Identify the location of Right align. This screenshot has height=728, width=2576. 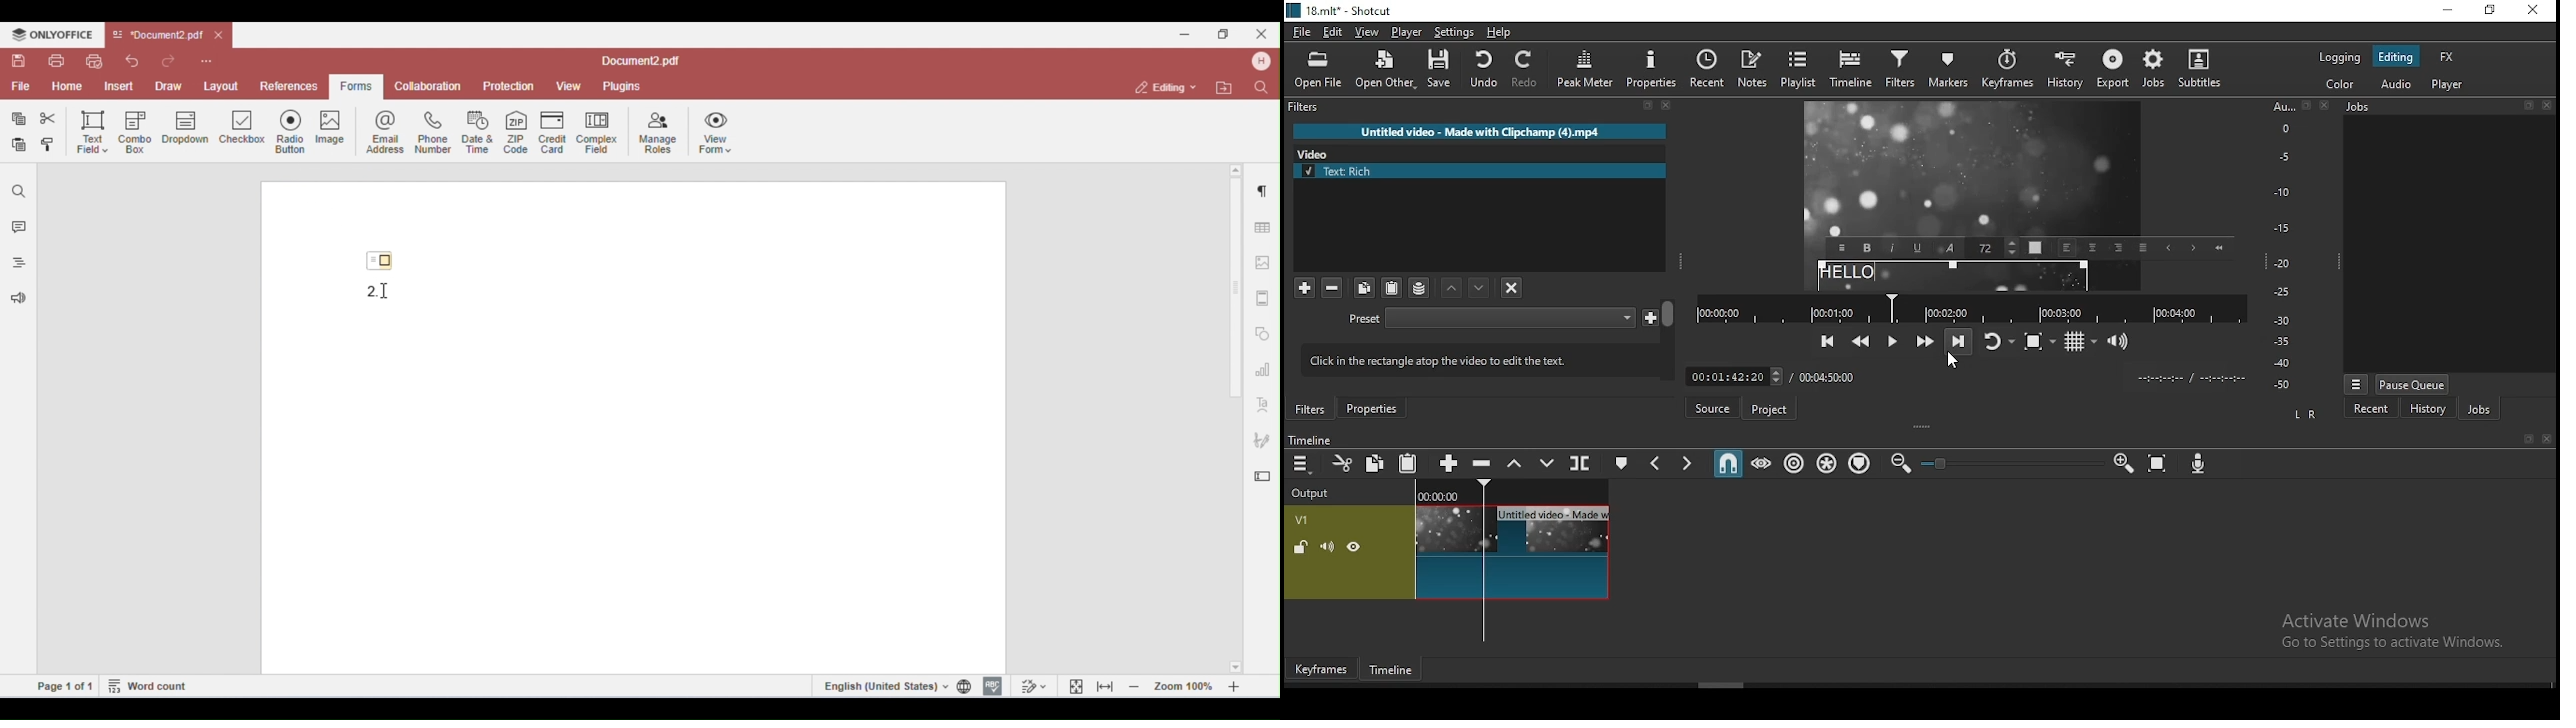
(2118, 246).